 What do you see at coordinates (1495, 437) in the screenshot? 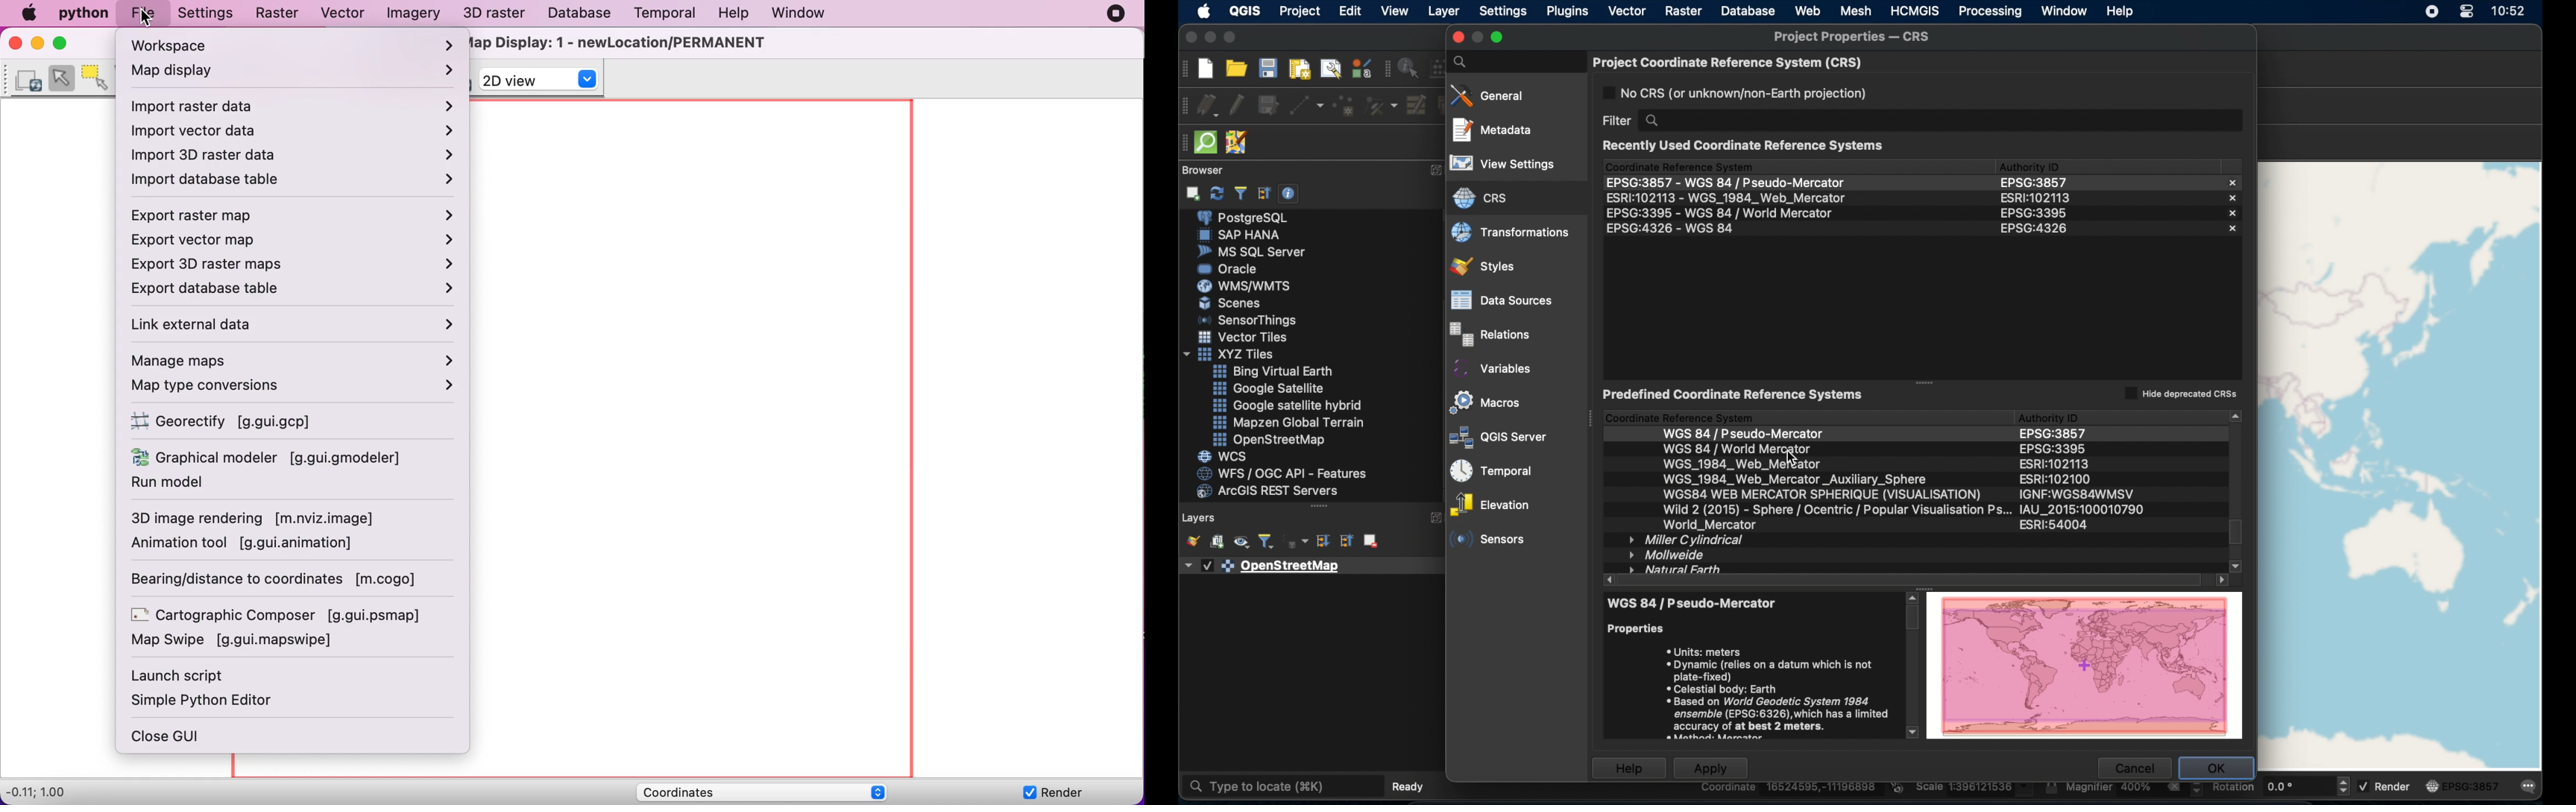
I see `QGIS server` at bounding box center [1495, 437].